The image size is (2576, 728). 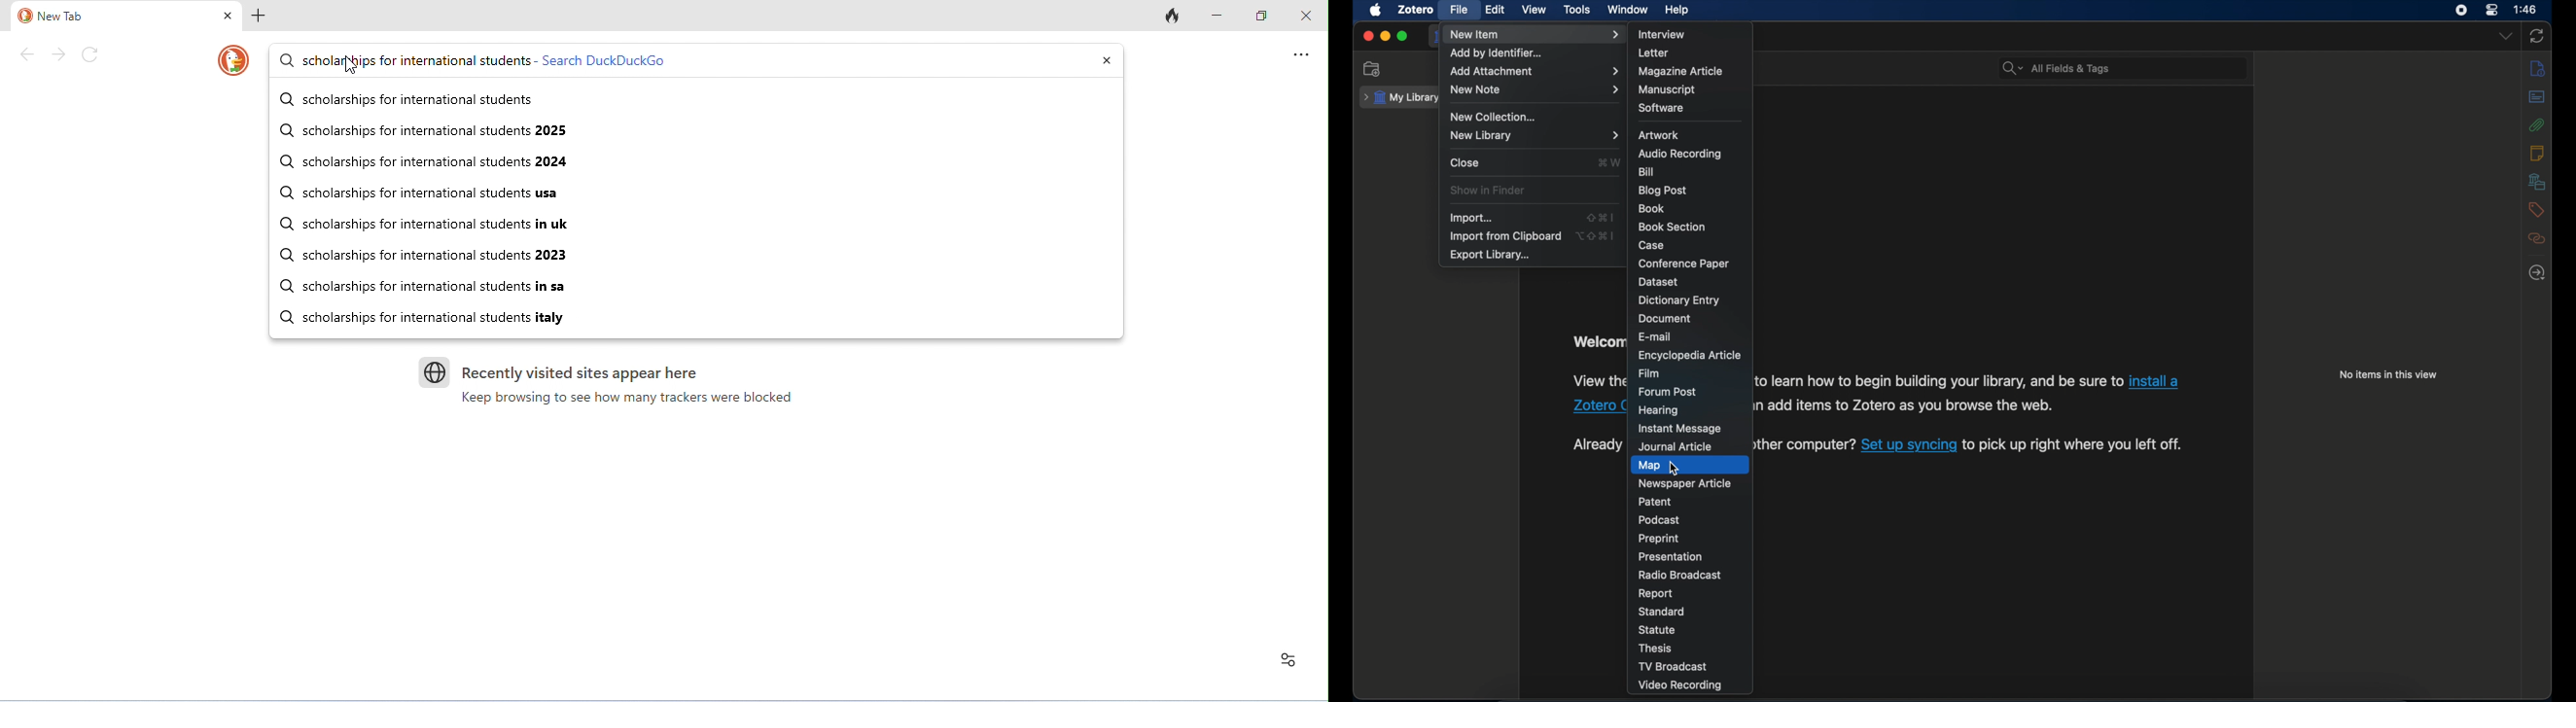 I want to click on bill, so click(x=1647, y=172).